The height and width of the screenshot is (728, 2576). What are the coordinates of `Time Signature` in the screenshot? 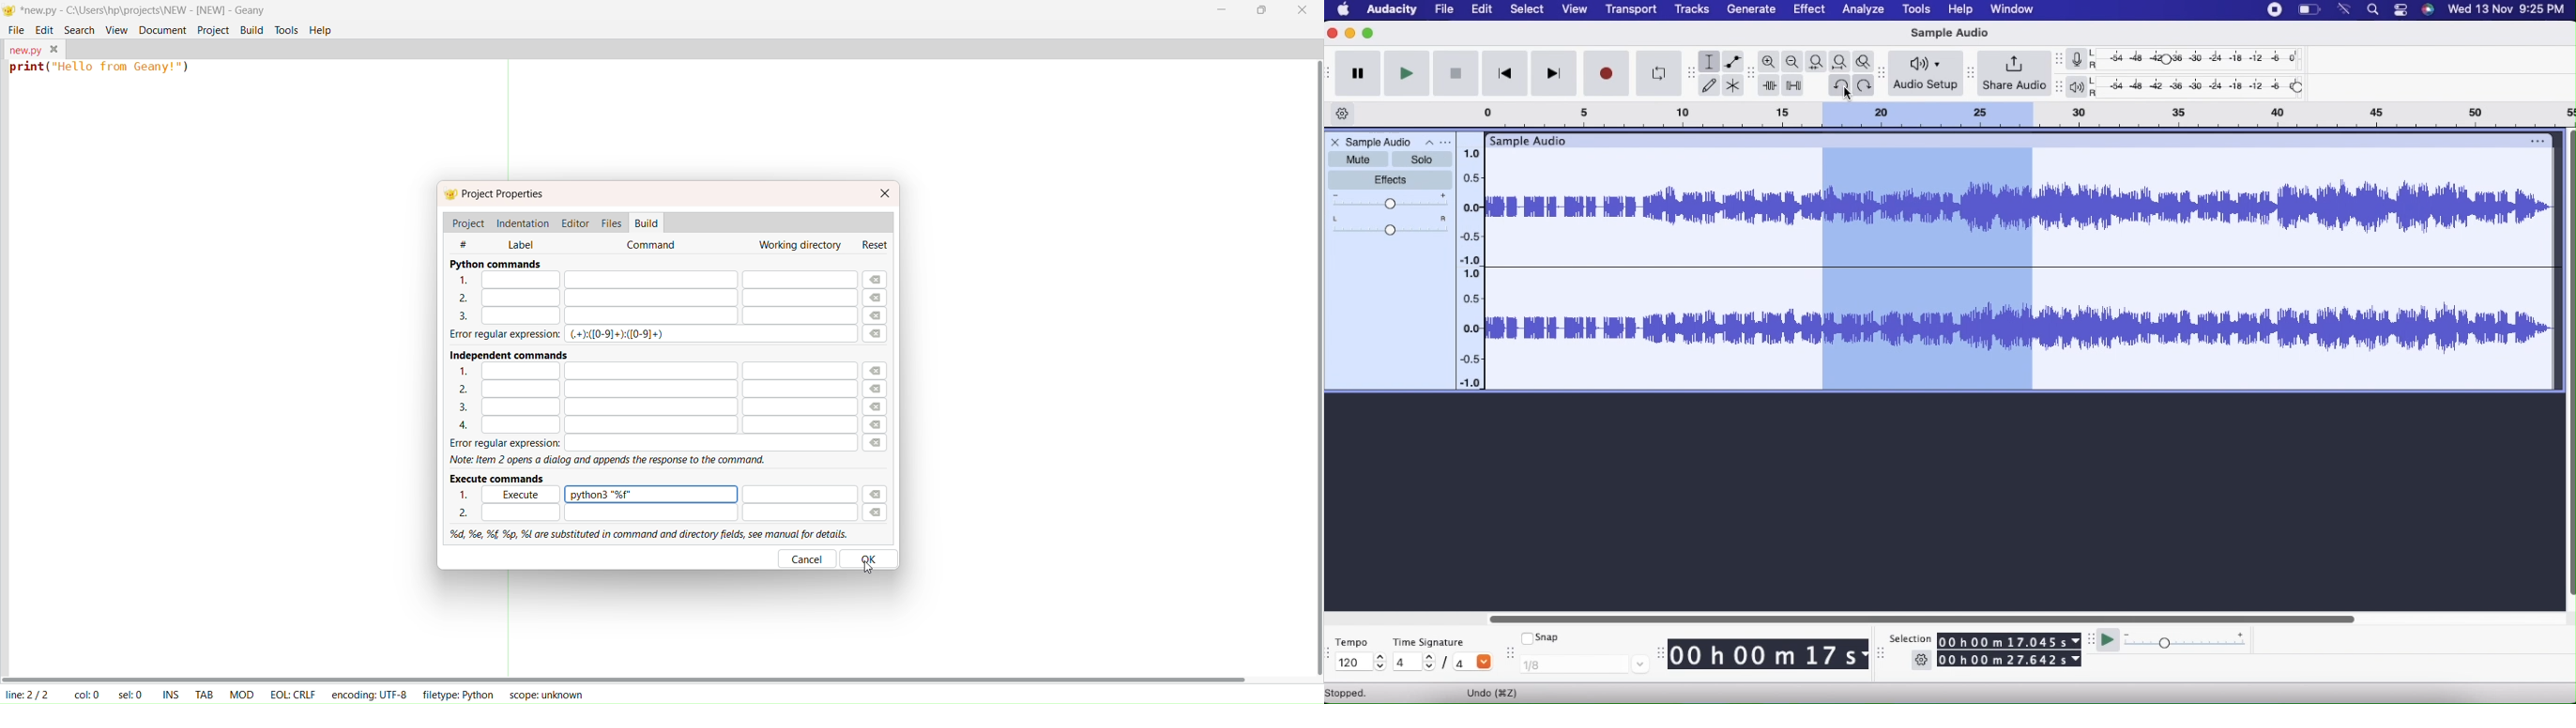 It's located at (1428, 643).